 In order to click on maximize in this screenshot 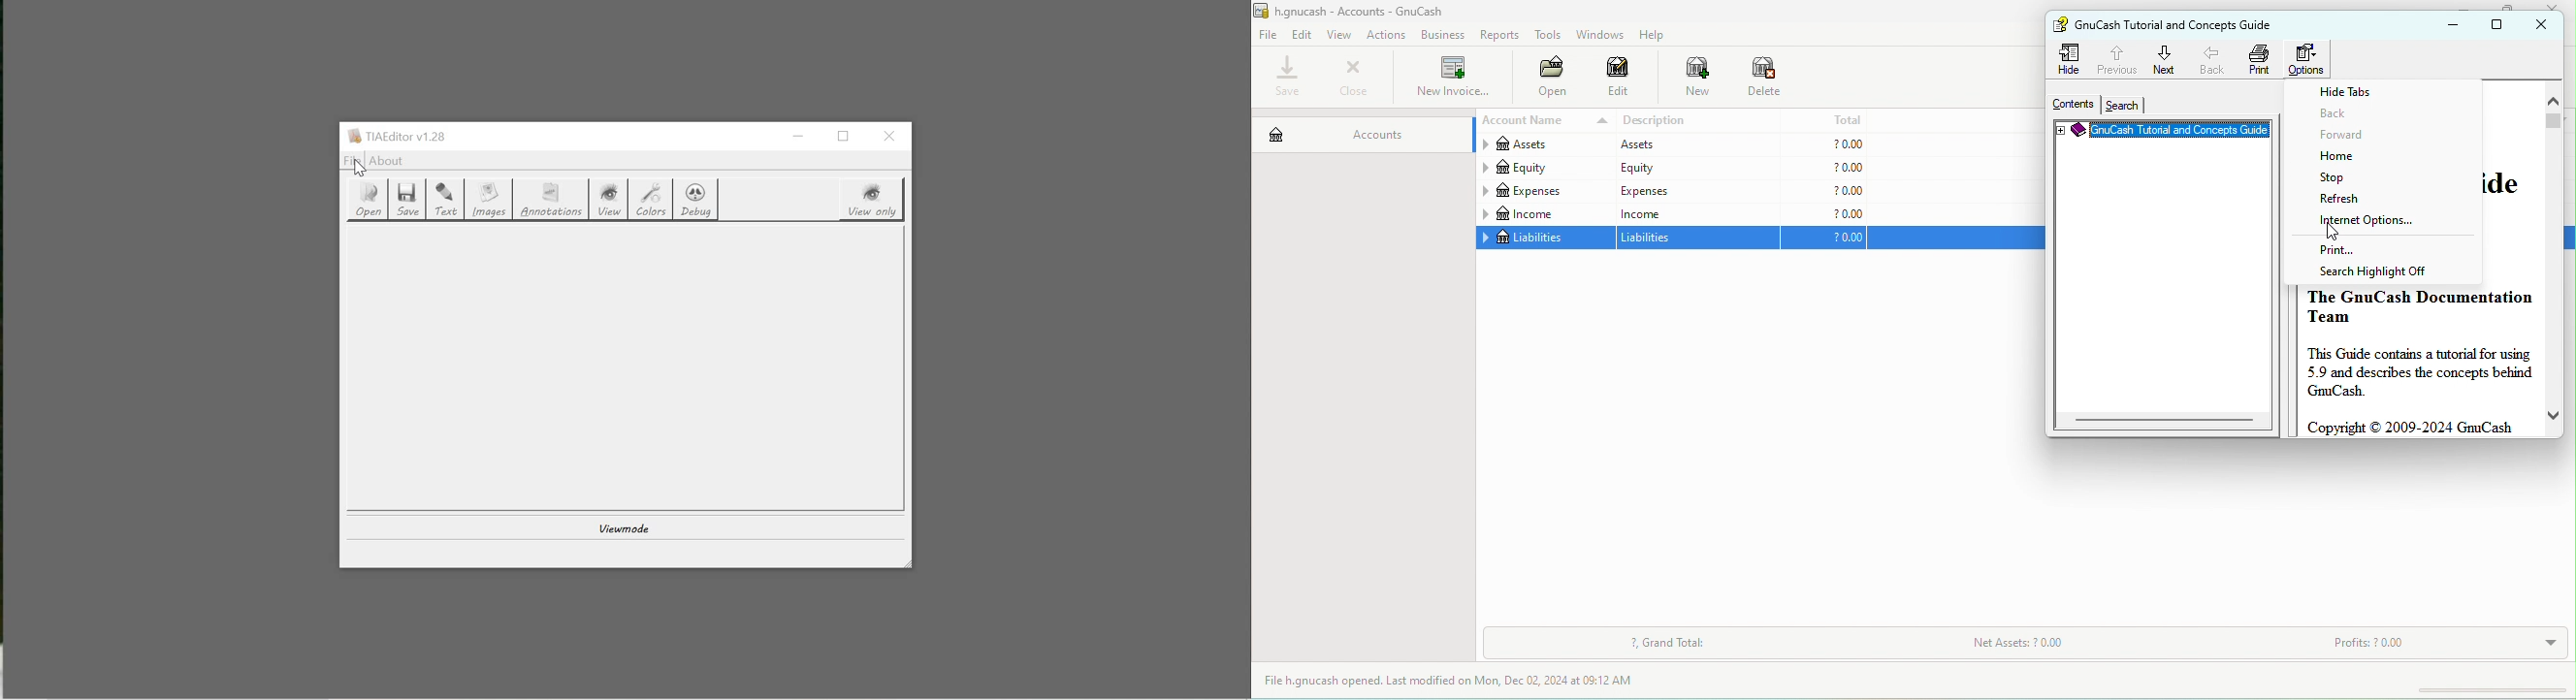, I will do `click(2500, 25)`.